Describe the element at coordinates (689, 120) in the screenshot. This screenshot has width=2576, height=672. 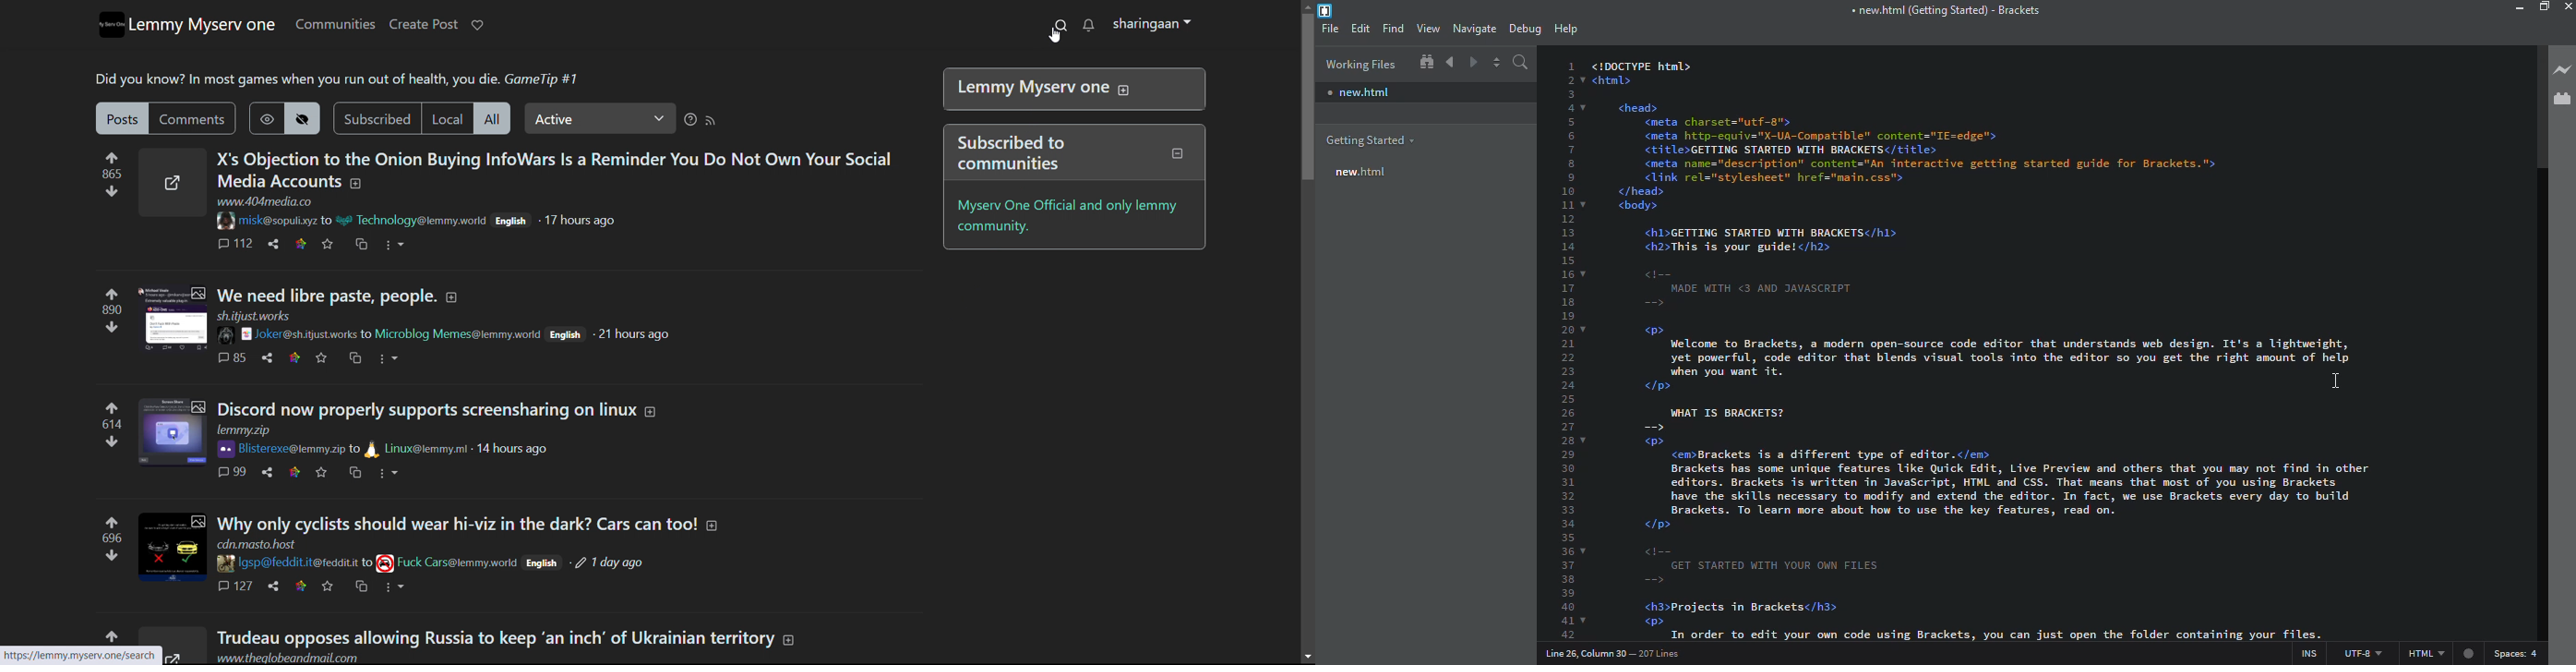
I see `sorting help` at that location.